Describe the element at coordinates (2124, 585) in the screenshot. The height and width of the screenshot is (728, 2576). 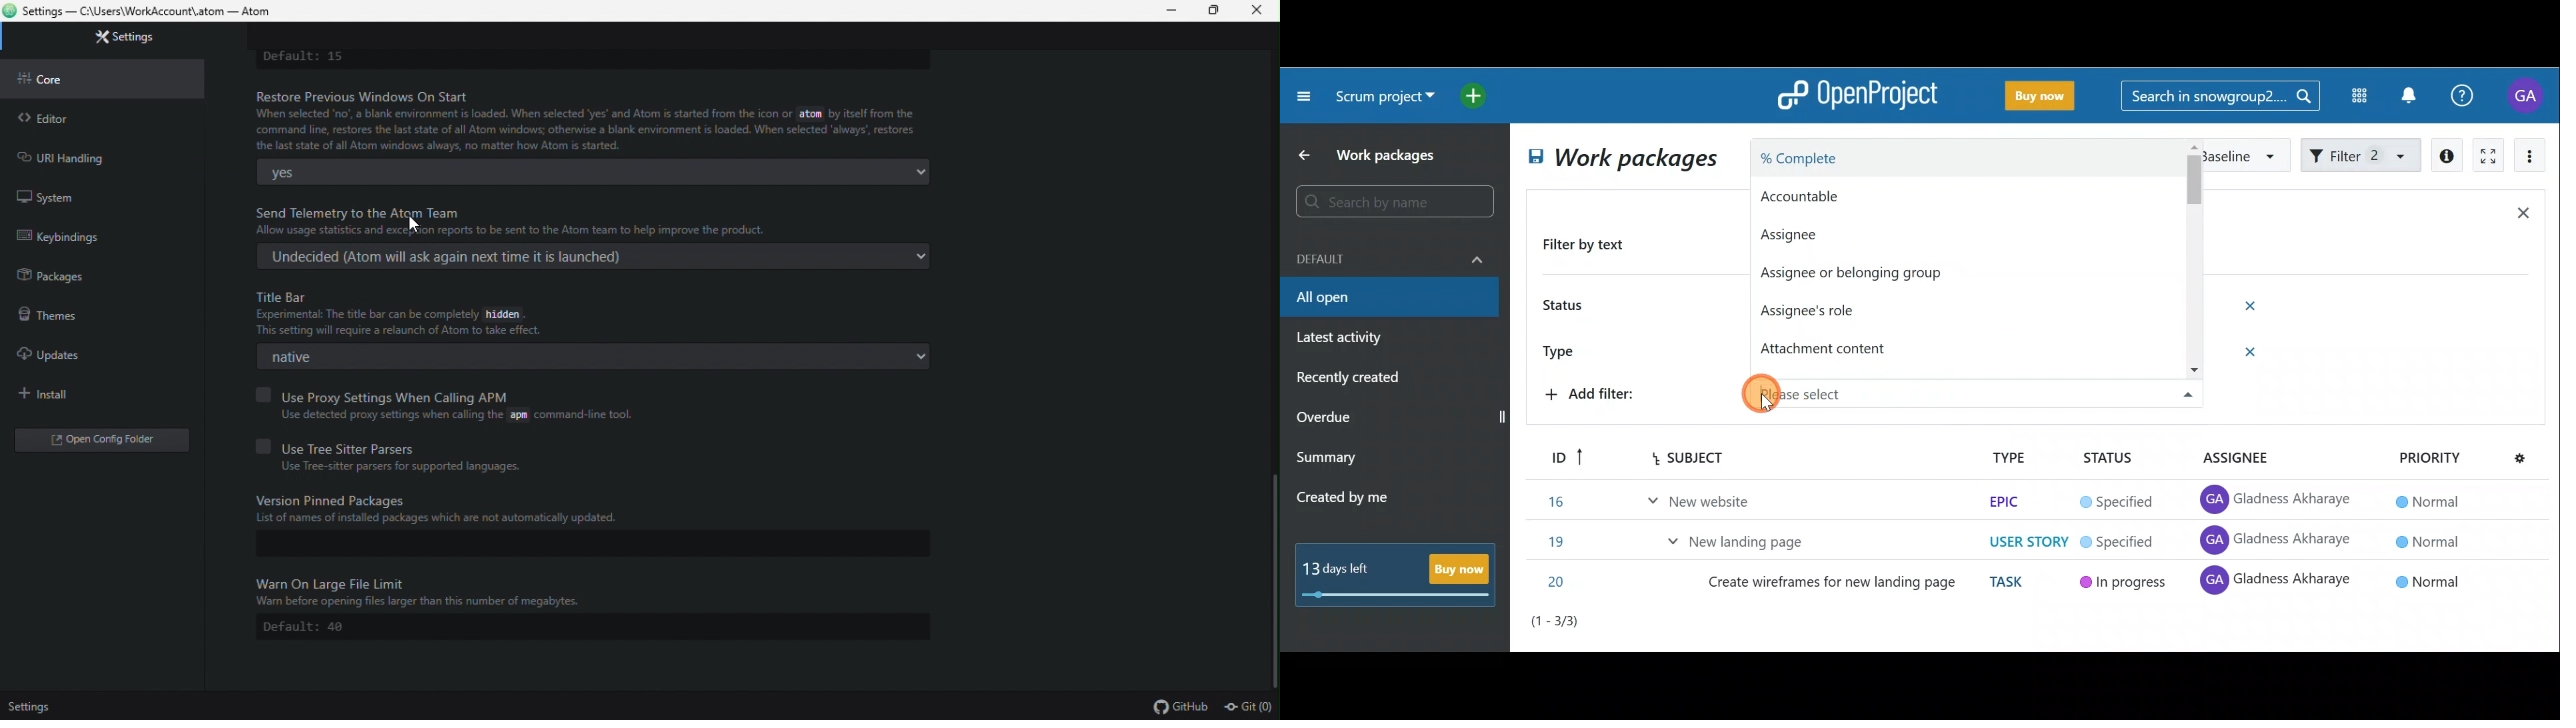
I see `in progress` at that location.